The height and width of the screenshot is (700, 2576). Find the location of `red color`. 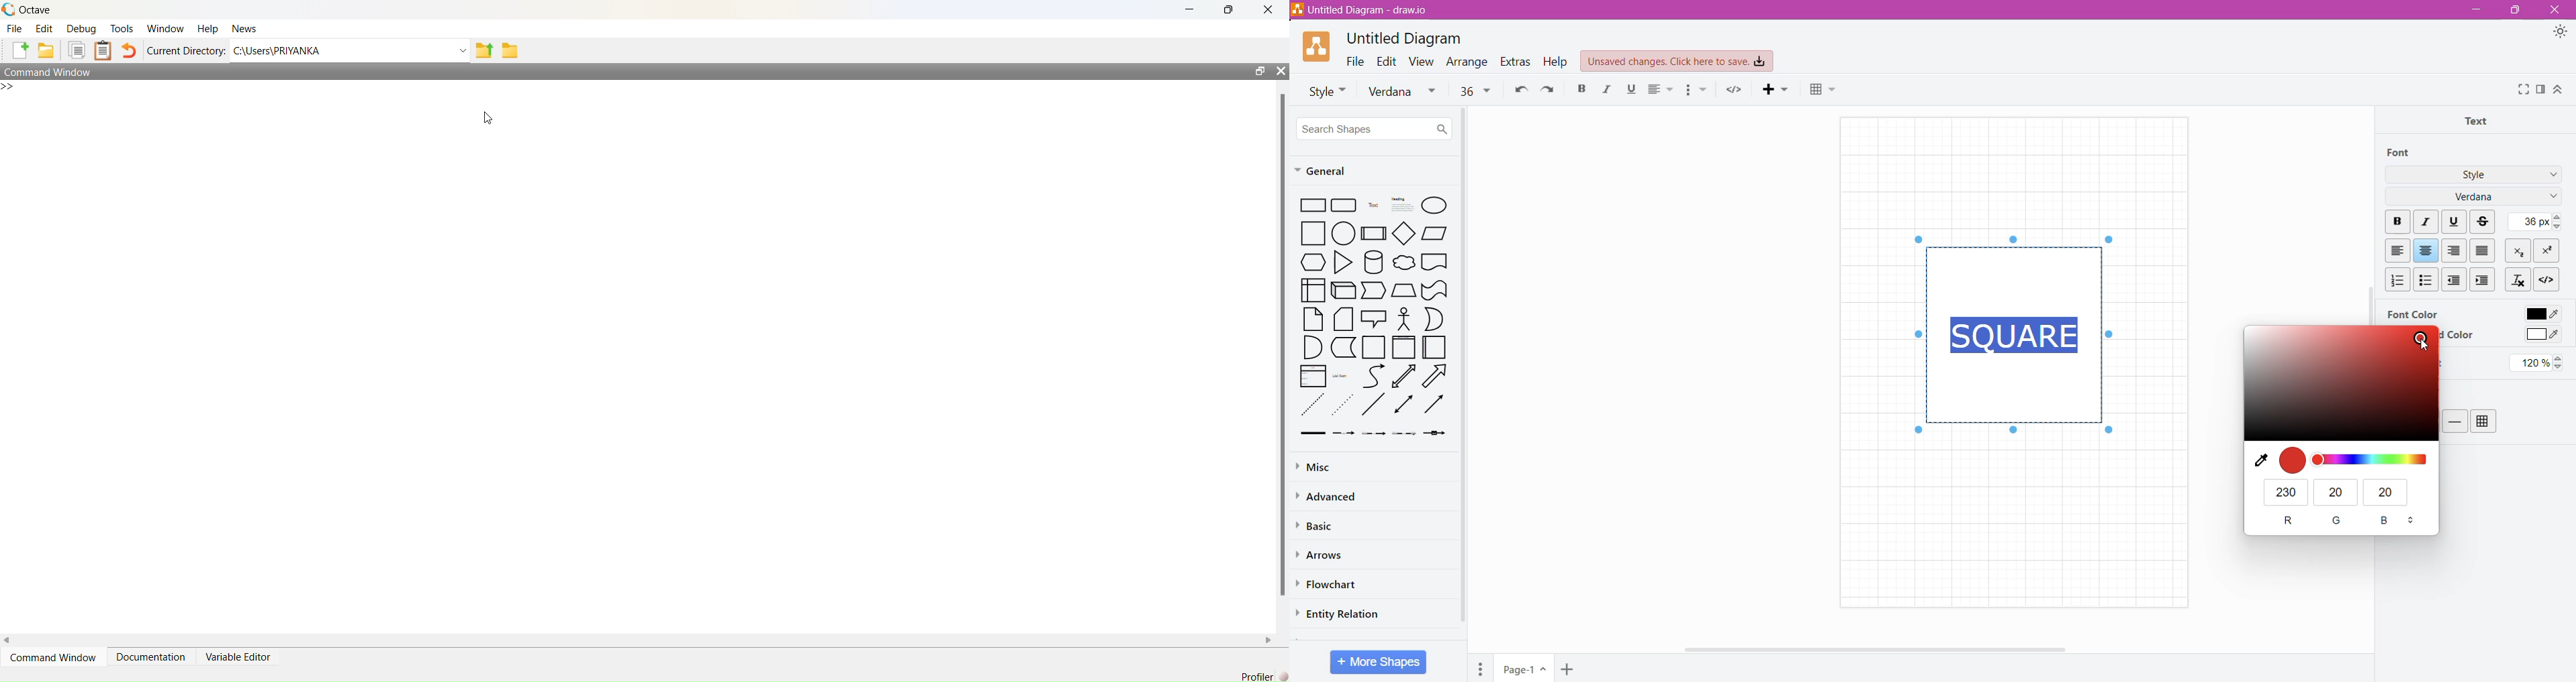

red color is located at coordinates (2293, 461).